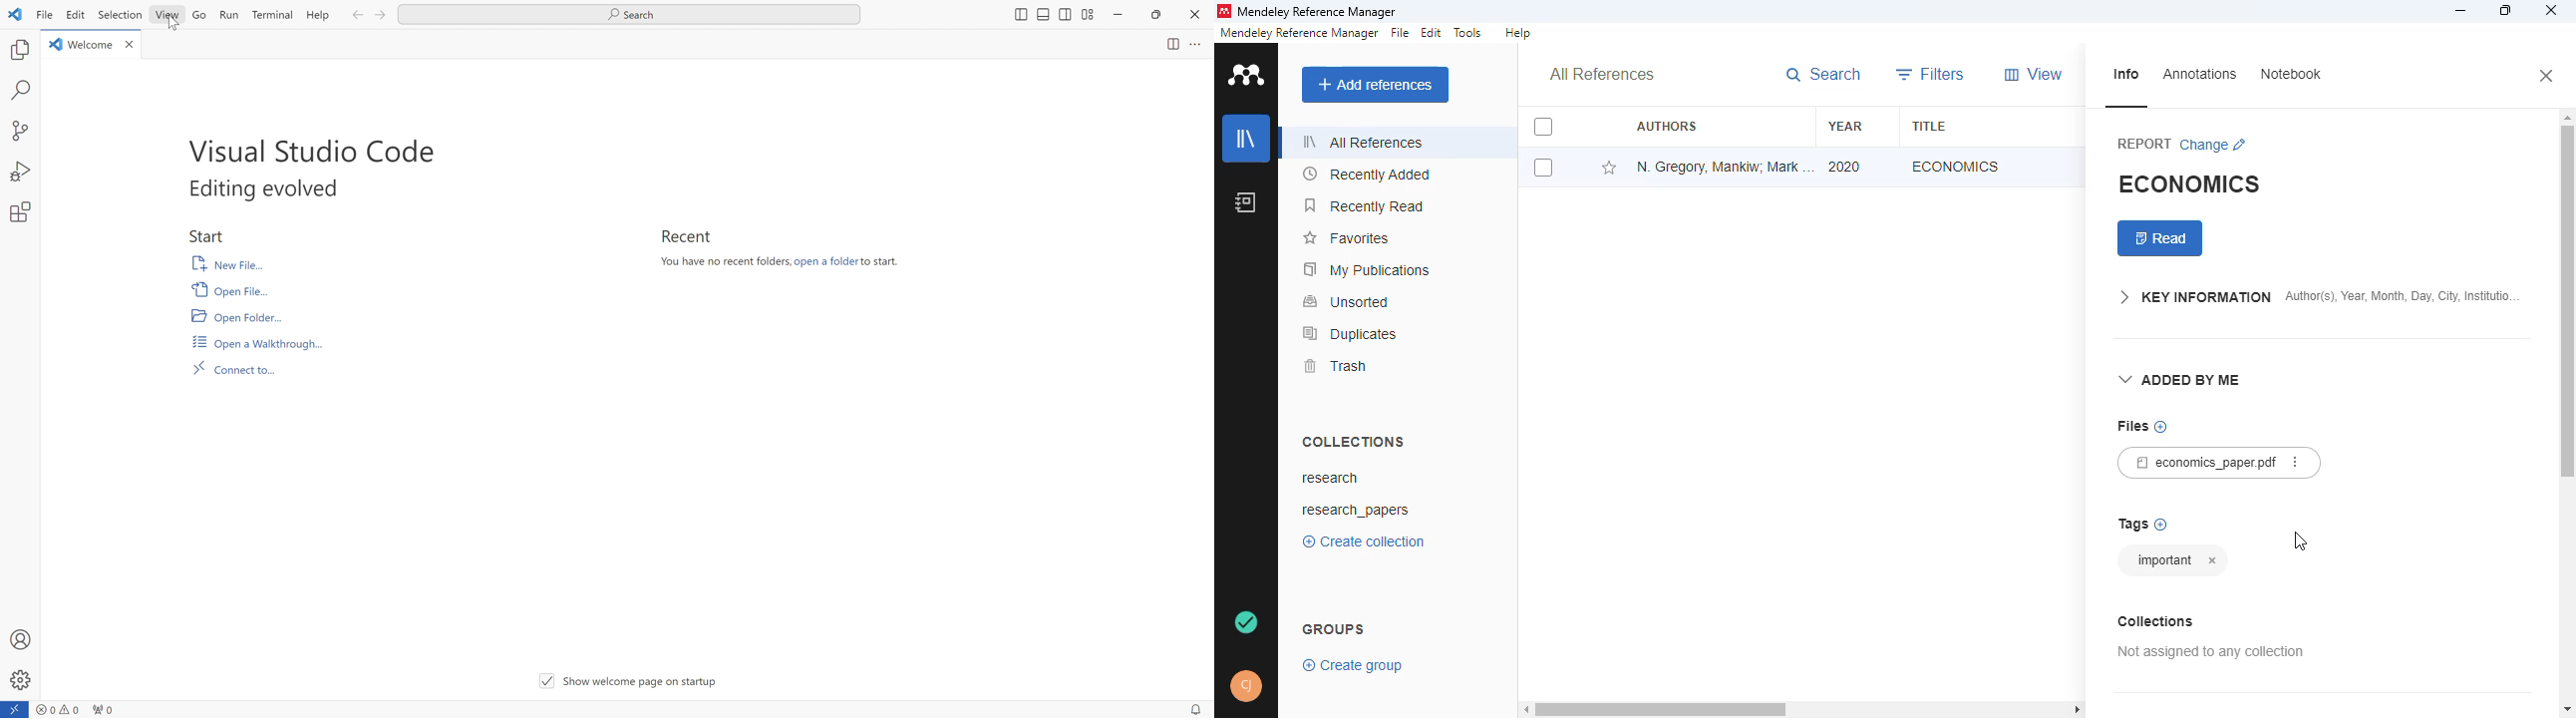 The image size is (2576, 728). I want to click on economics, so click(2191, 182).